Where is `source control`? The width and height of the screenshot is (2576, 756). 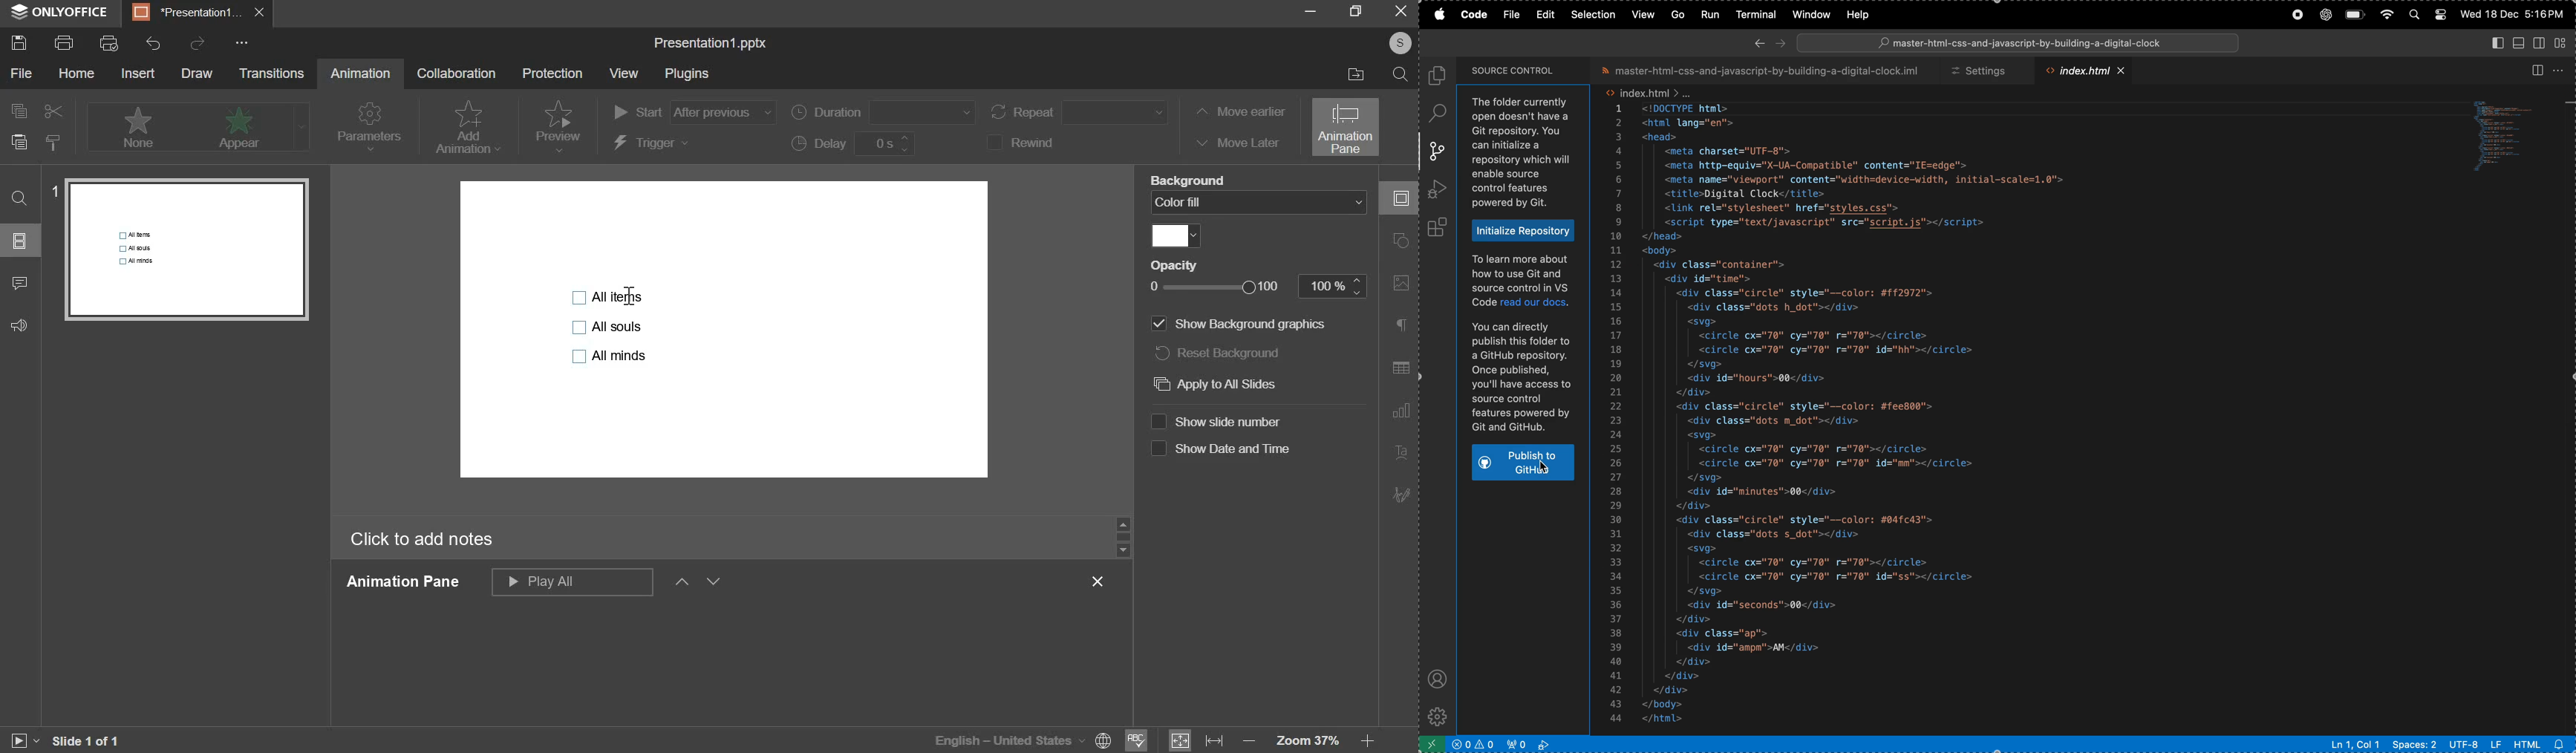 source control is located at coordinates (1516, 69).